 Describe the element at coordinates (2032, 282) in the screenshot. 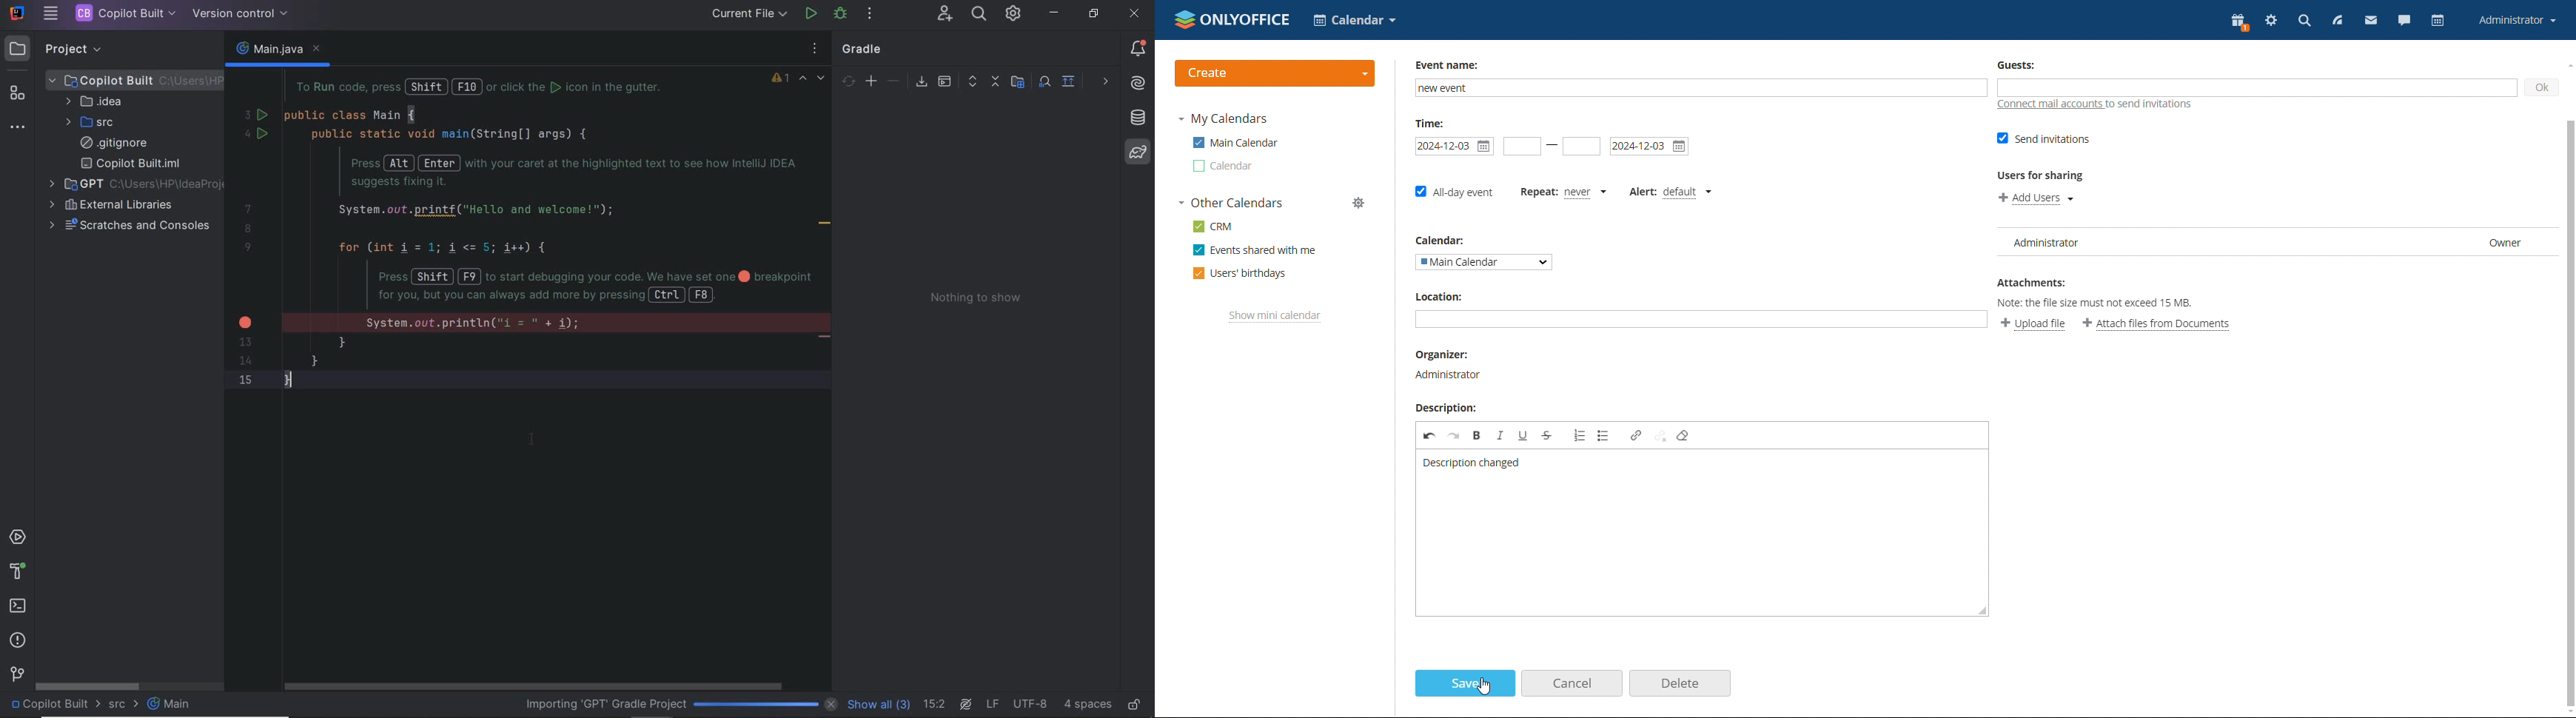

I see `Attachments:` at that location.